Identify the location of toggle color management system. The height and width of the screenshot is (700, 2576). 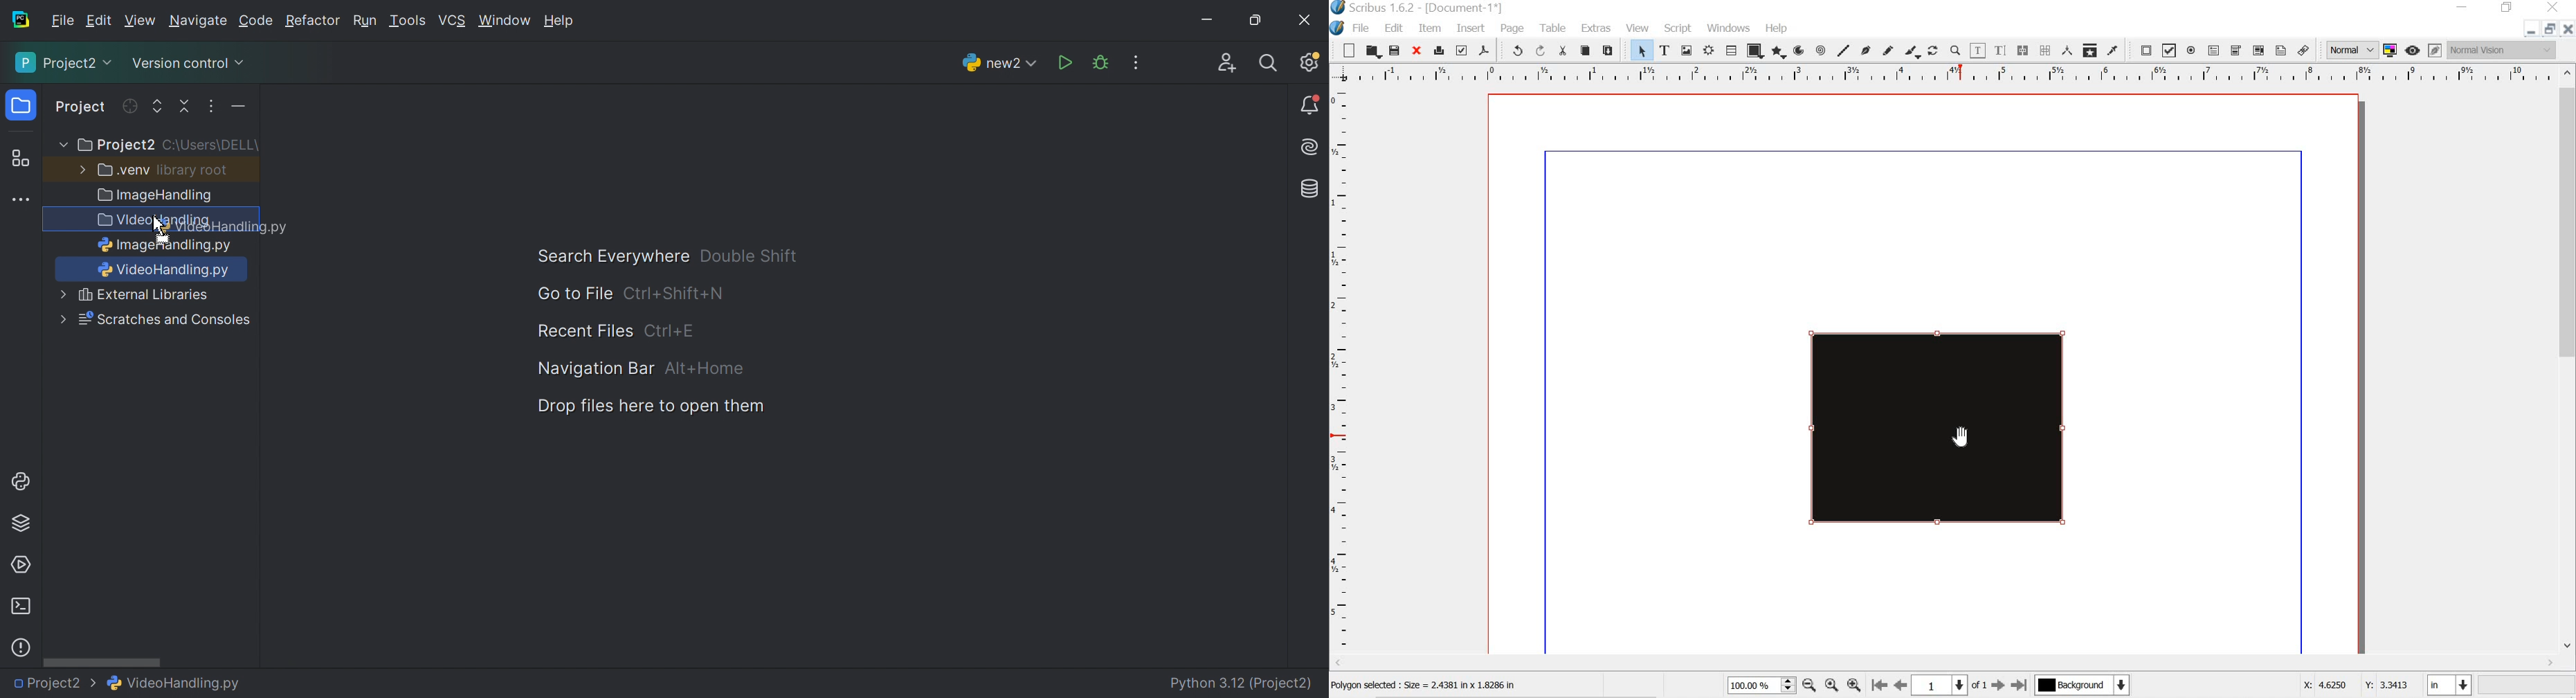
(2392, 49).